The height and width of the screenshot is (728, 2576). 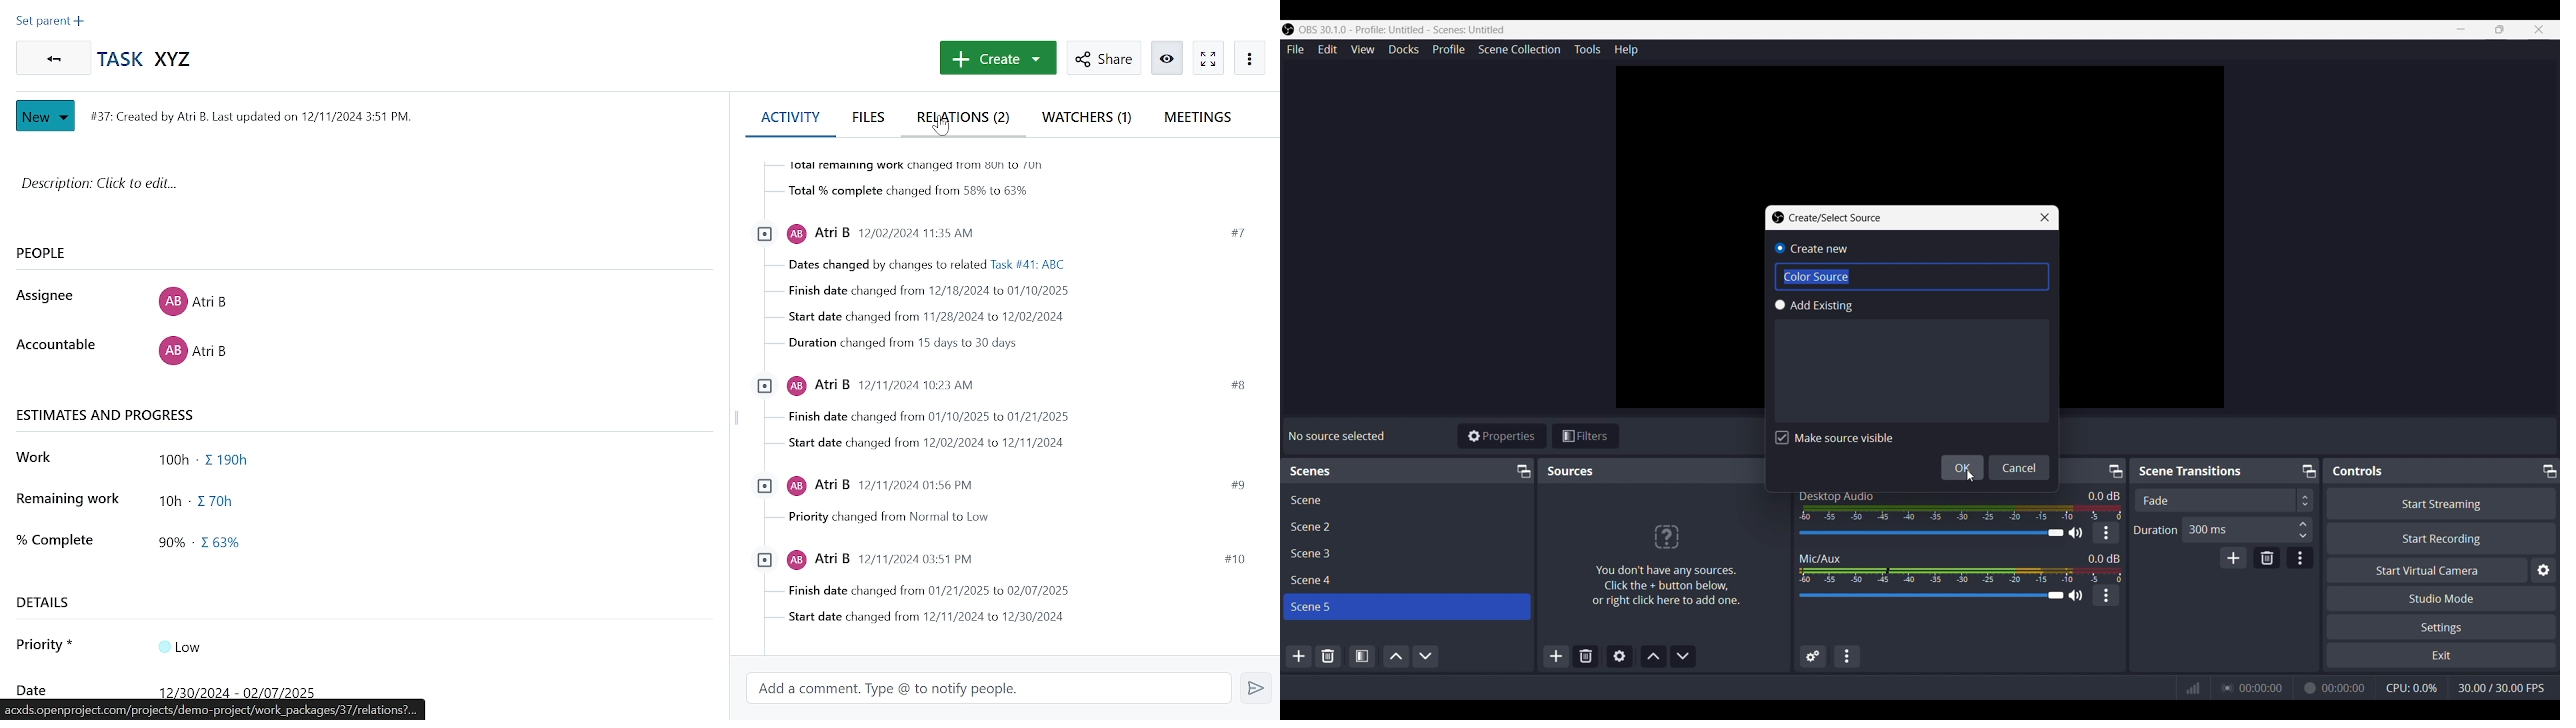 I want to click on Maximize, so click(x=2549, y=470).